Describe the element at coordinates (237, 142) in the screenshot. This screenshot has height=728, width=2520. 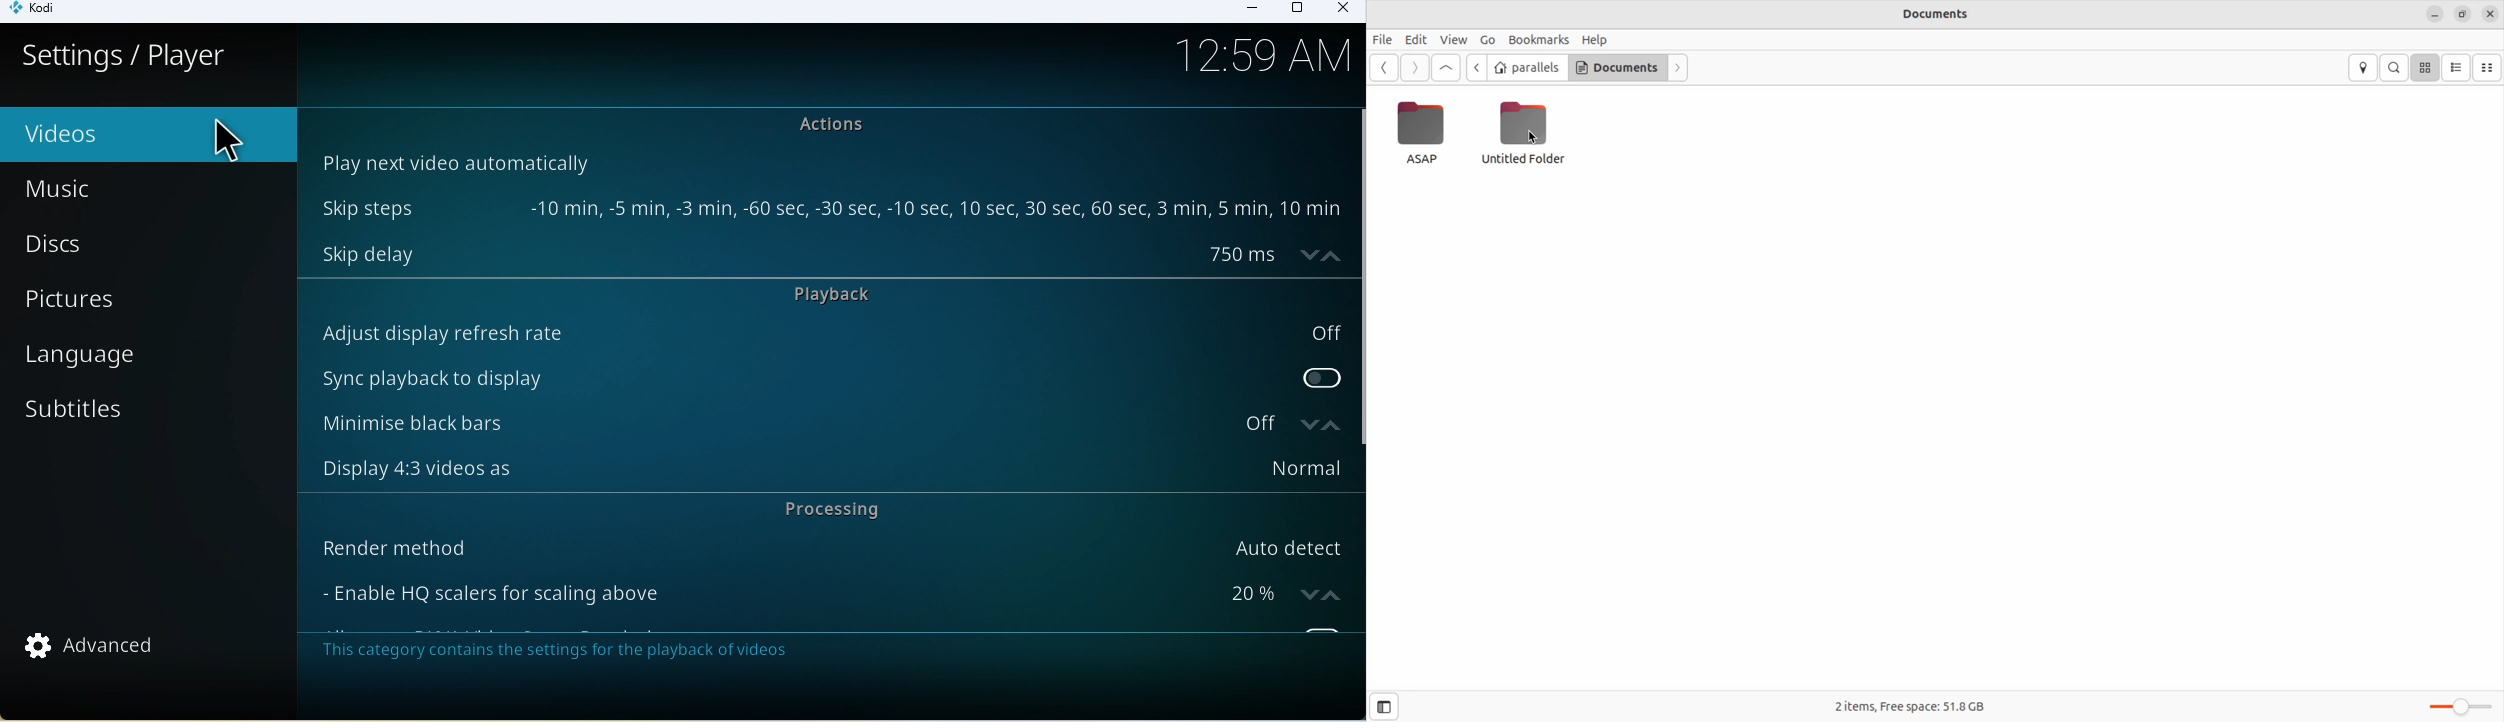
I see `Cursor` at that location.